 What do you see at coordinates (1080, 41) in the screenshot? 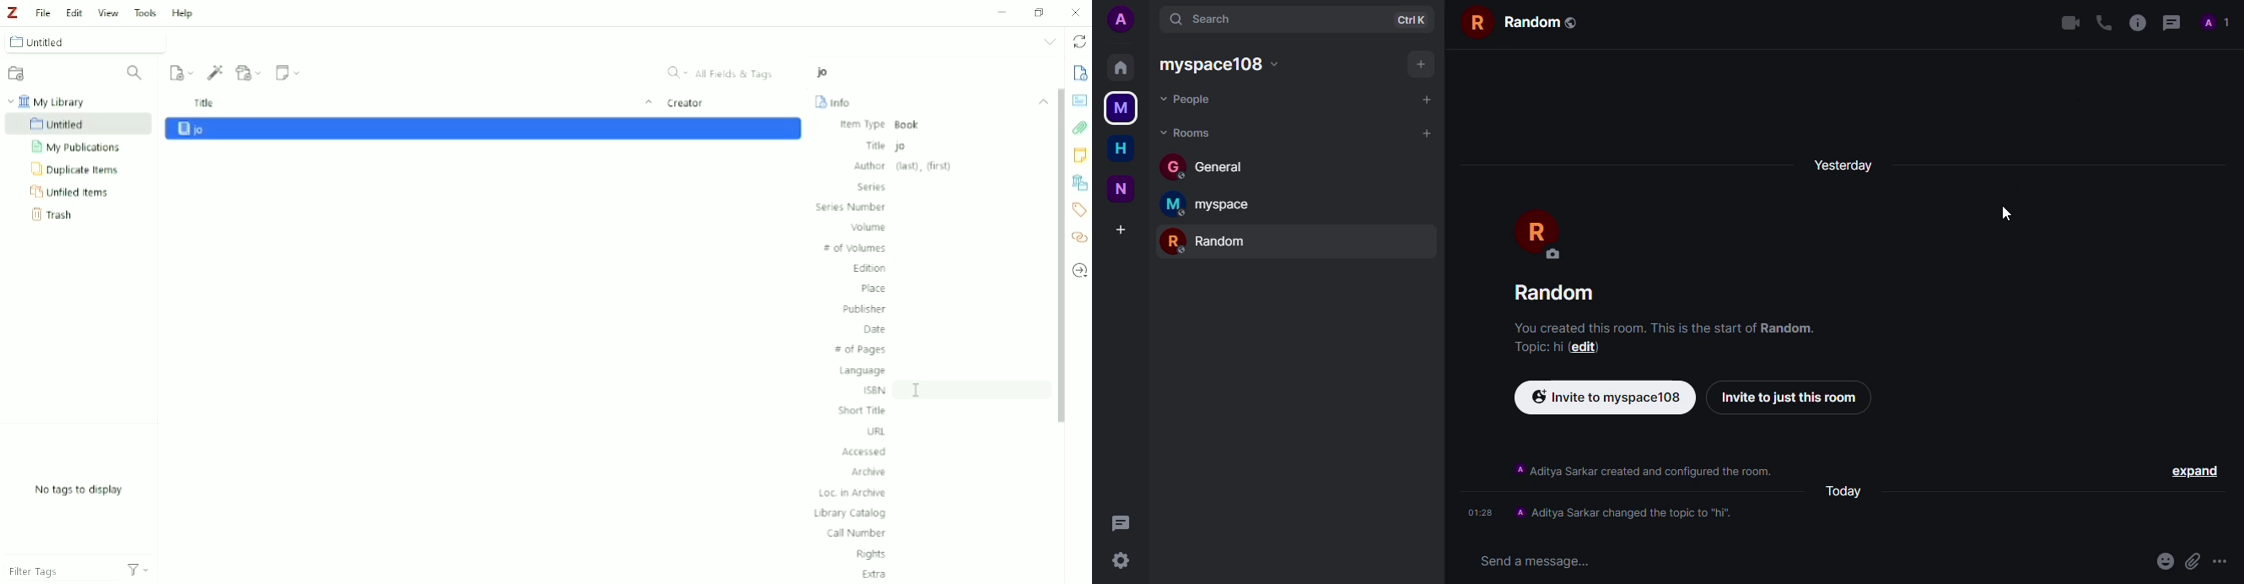
I see `Sync` at bounding box center [1080, 41].